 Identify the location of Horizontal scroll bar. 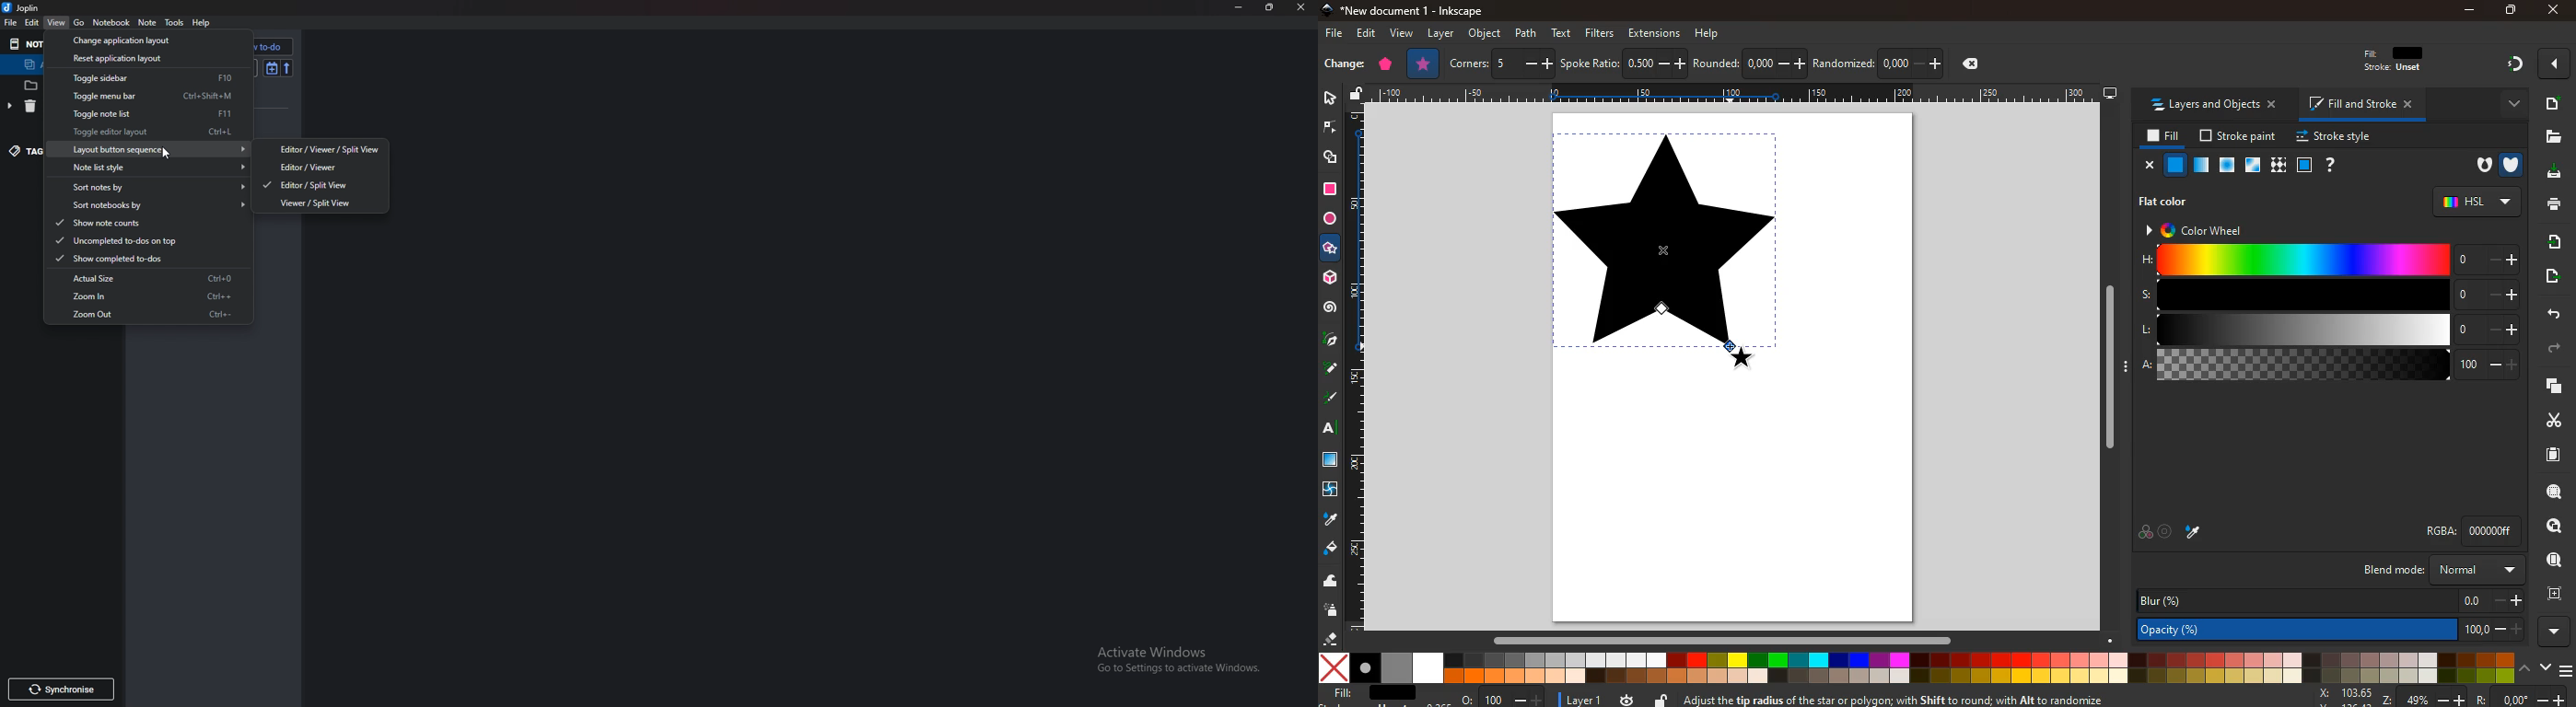
(1732, 643).